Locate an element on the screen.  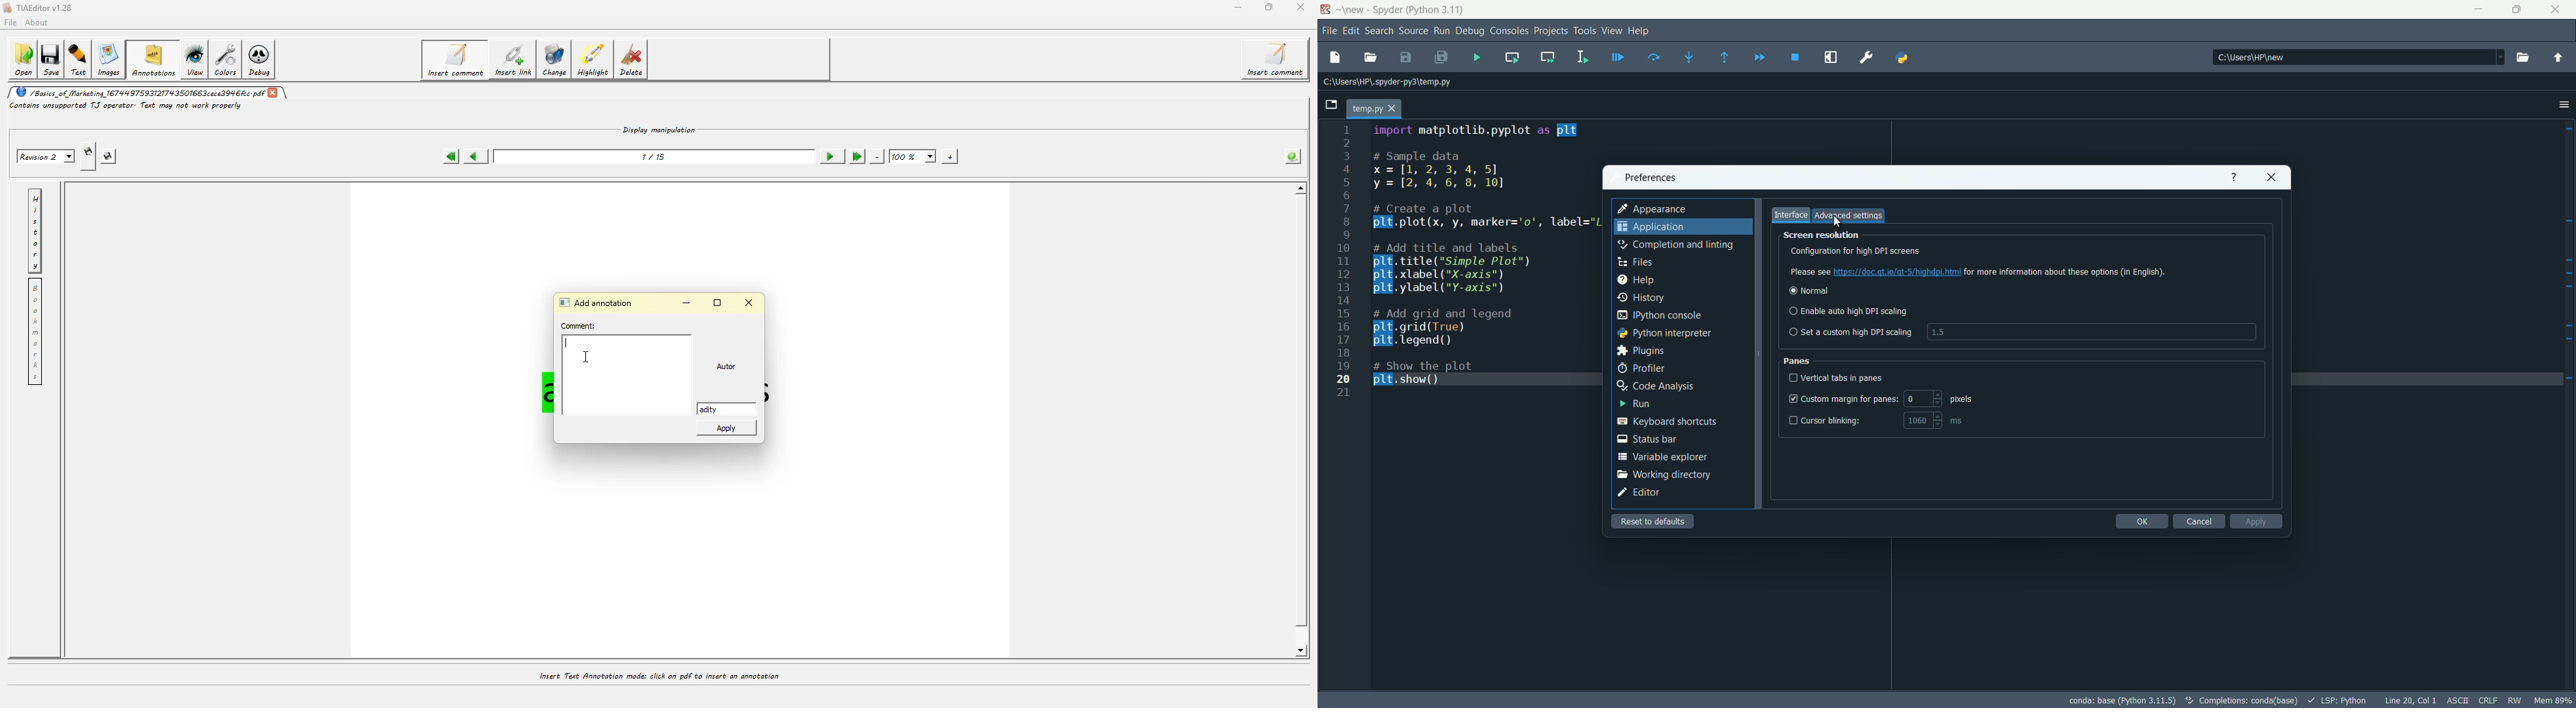
1.5 is located at coordinates (1938, 333).